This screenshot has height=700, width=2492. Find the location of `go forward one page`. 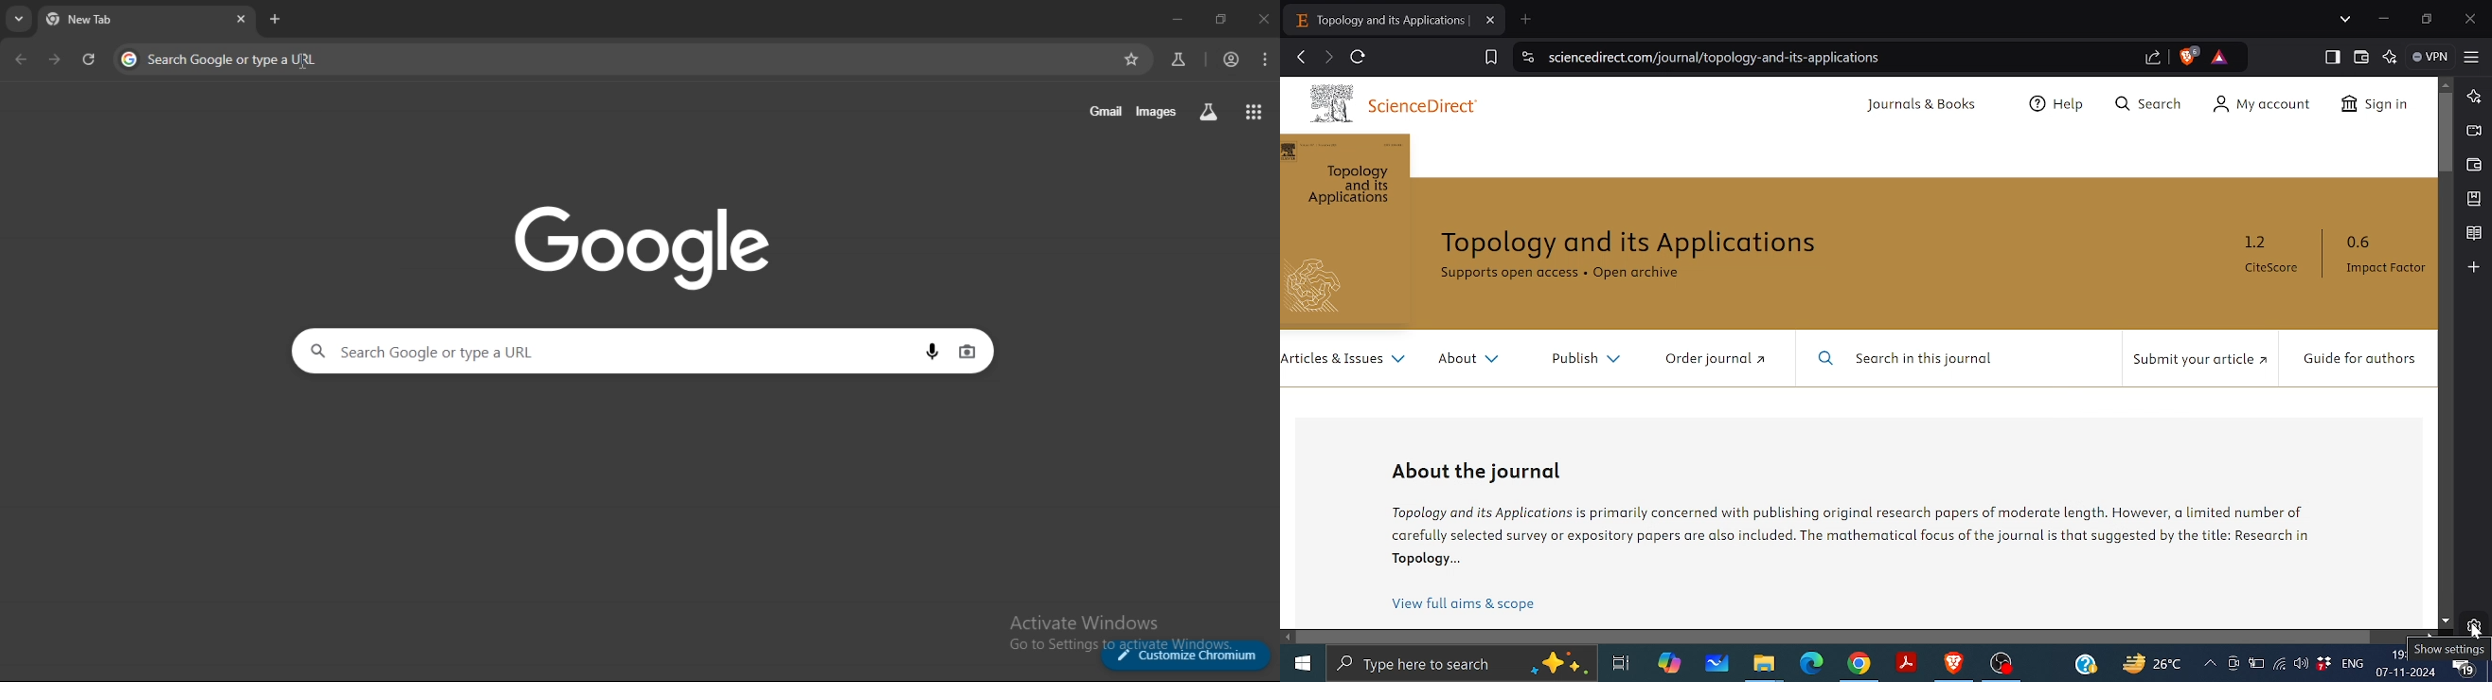

go forward one page is located at coordinates (58, 60).